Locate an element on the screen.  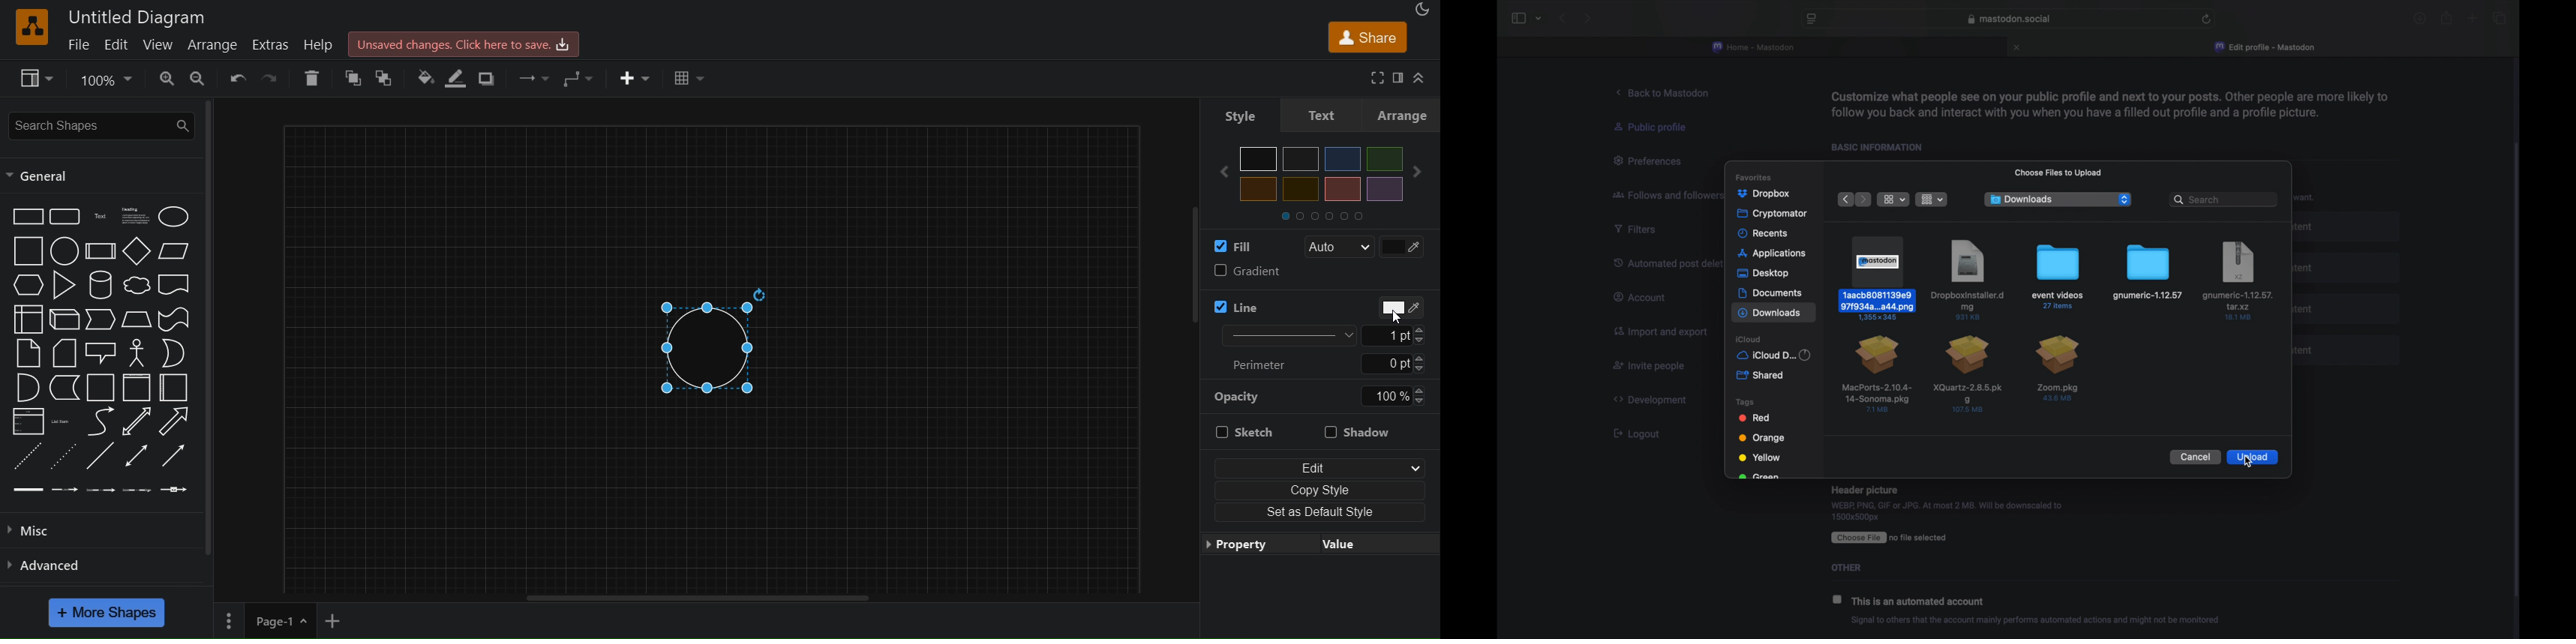
triangle is located at coordinates (67, 285).